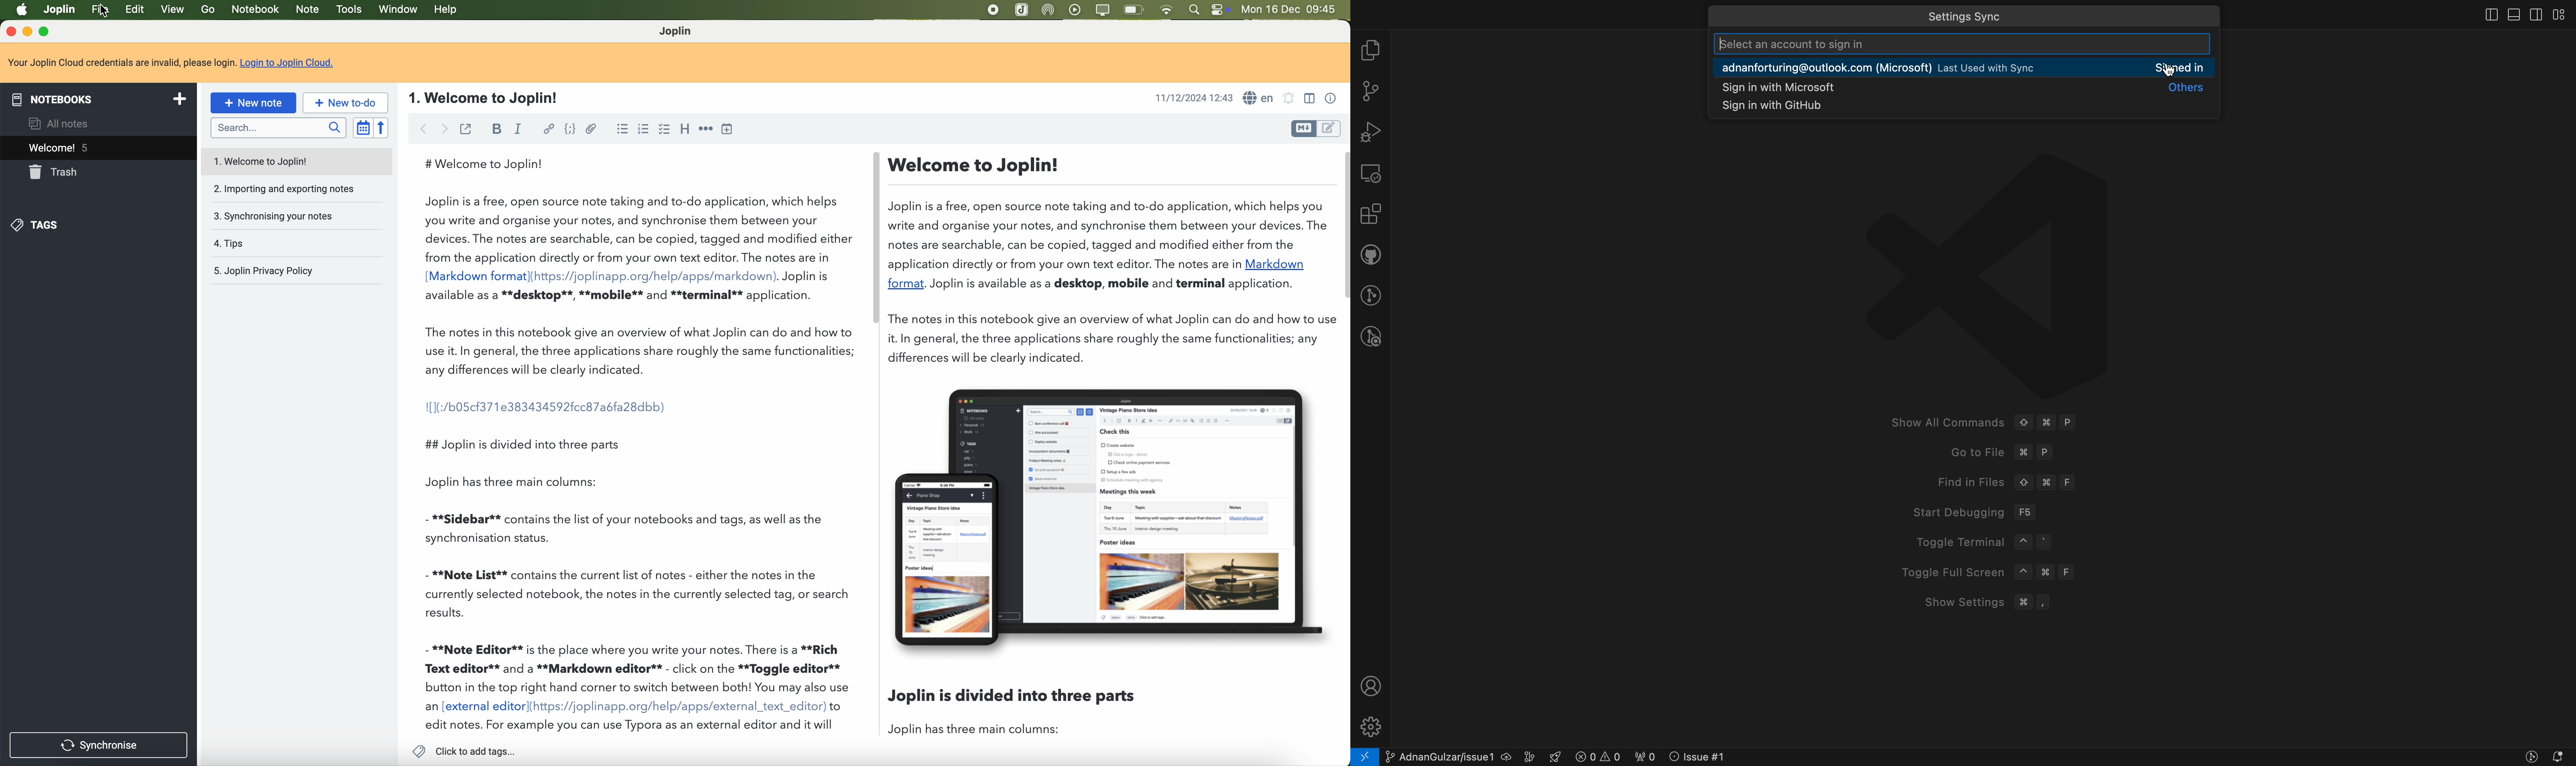  I want to click on Joplin has three main columns:, so click(527, 483).